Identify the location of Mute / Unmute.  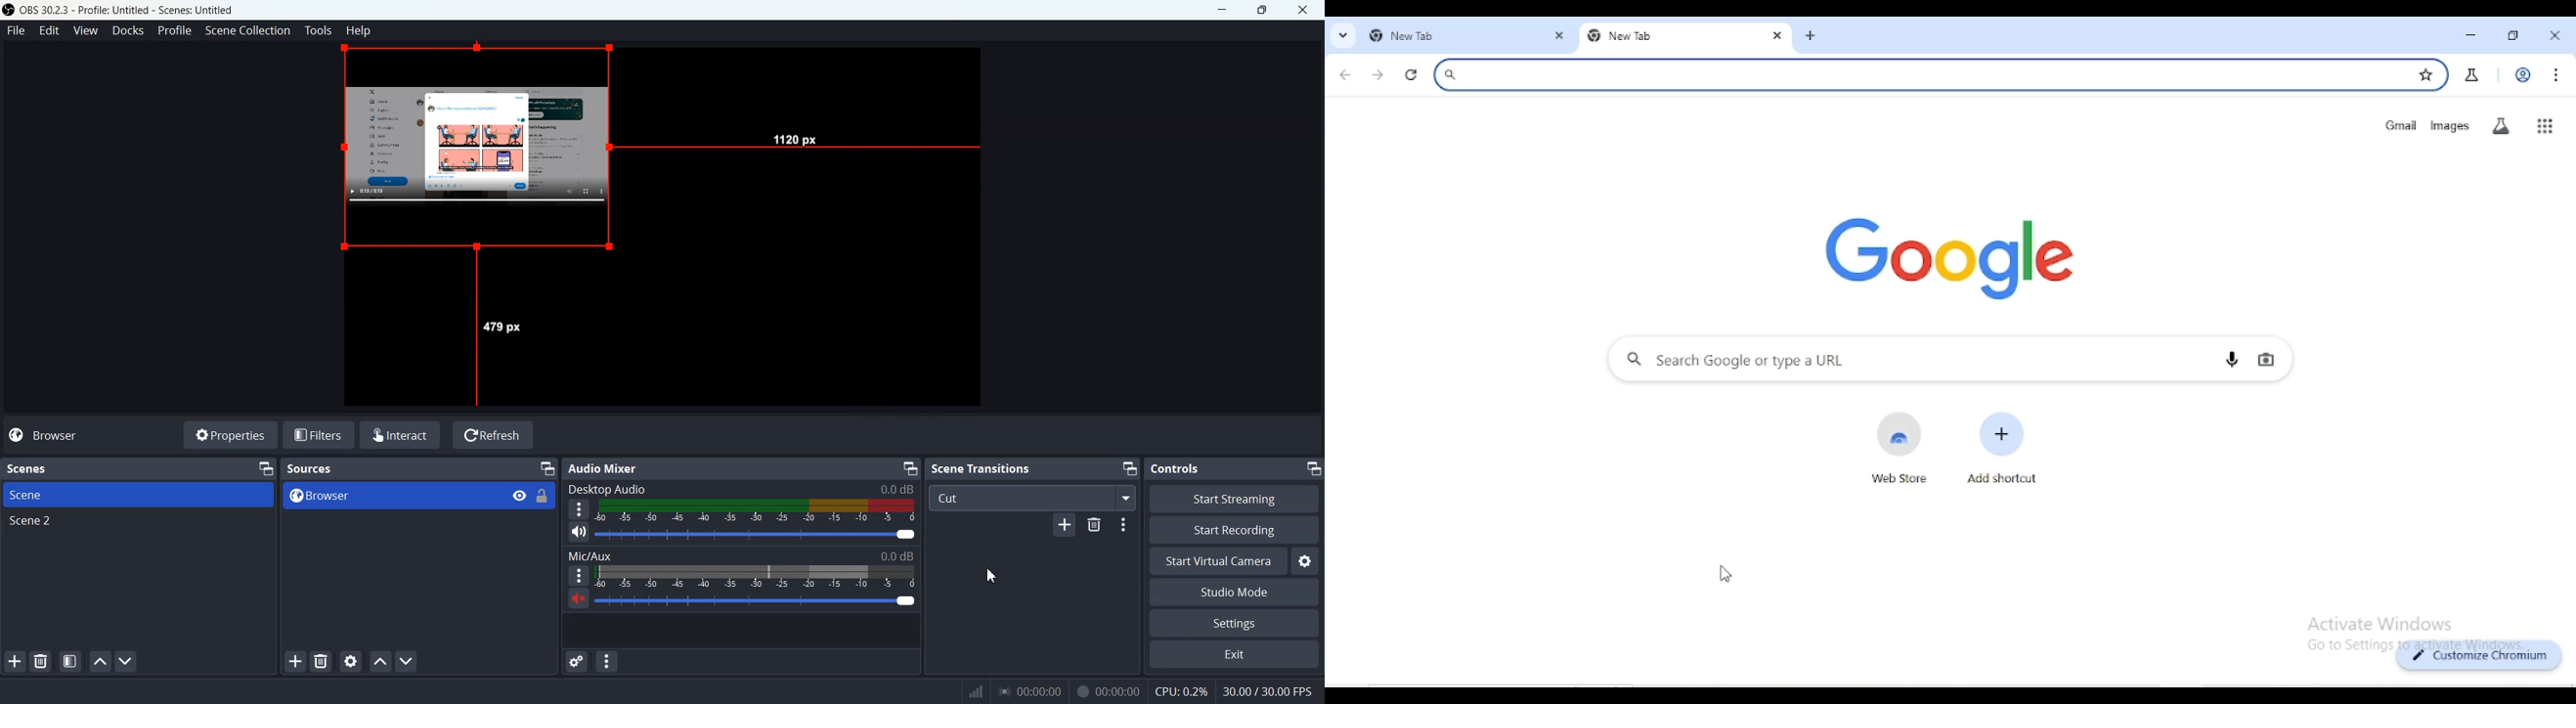
(576, 598).